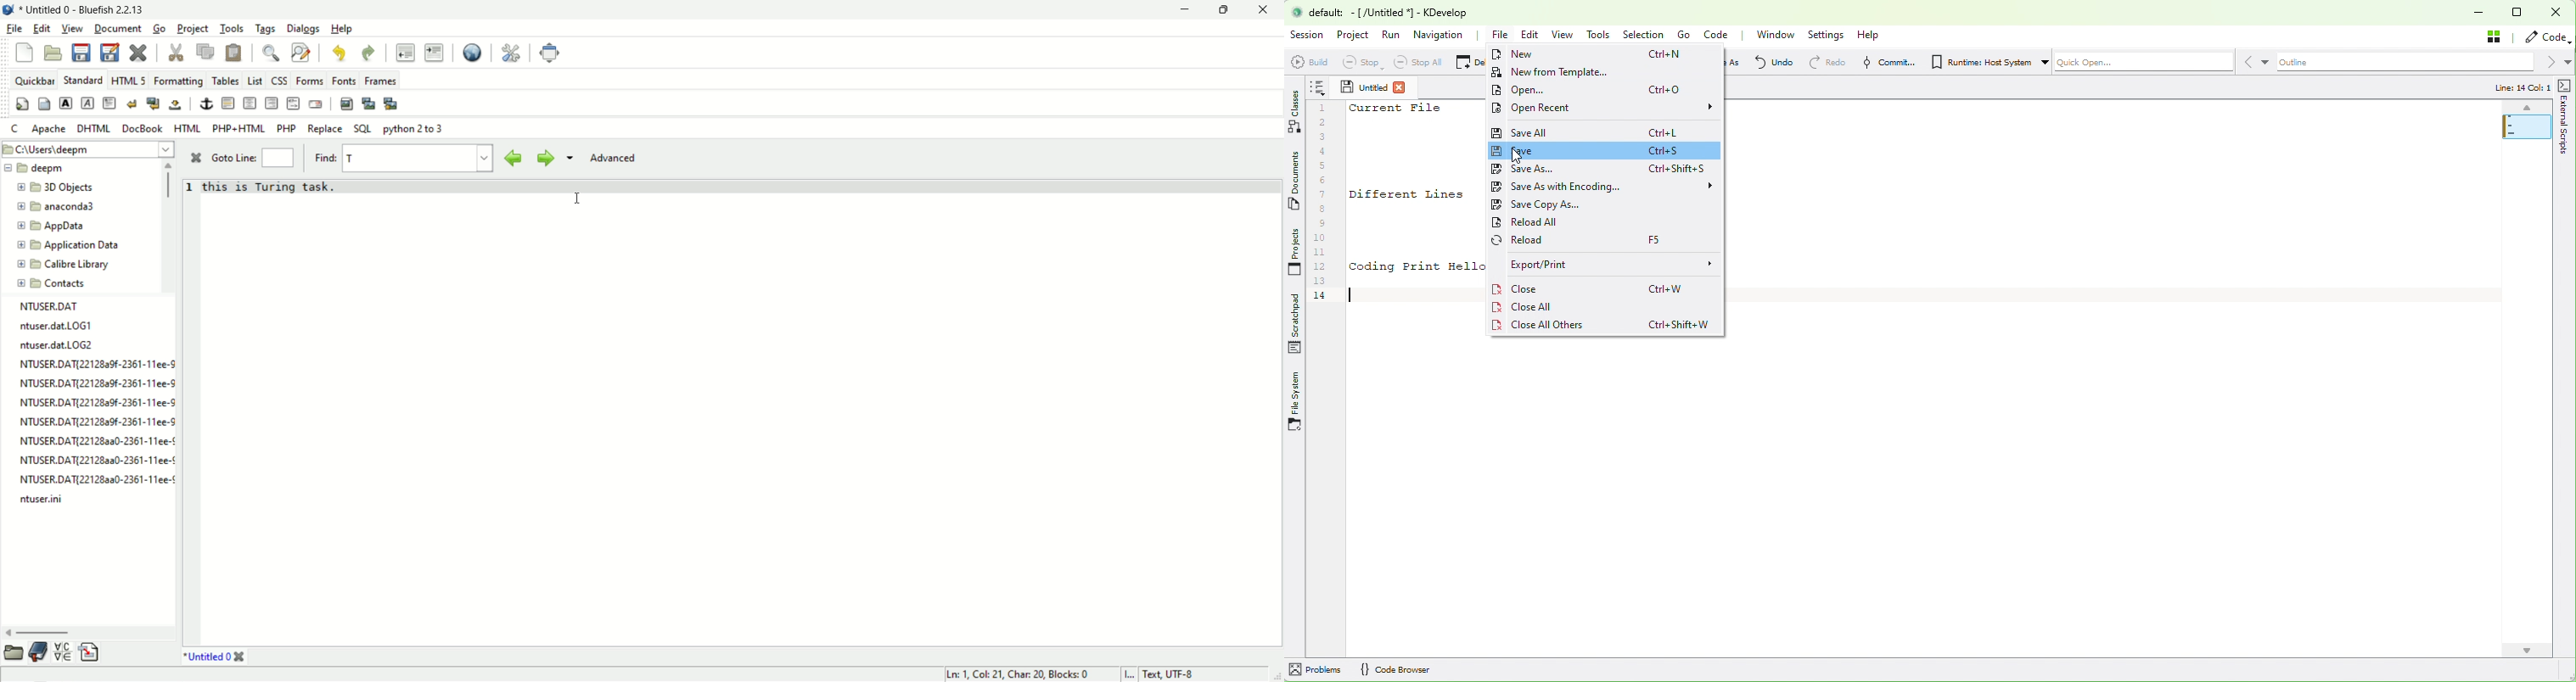  What do you see at coordinates (62, 189) in the screenshot?
I see `folder name` at bounding box center [62, 189].